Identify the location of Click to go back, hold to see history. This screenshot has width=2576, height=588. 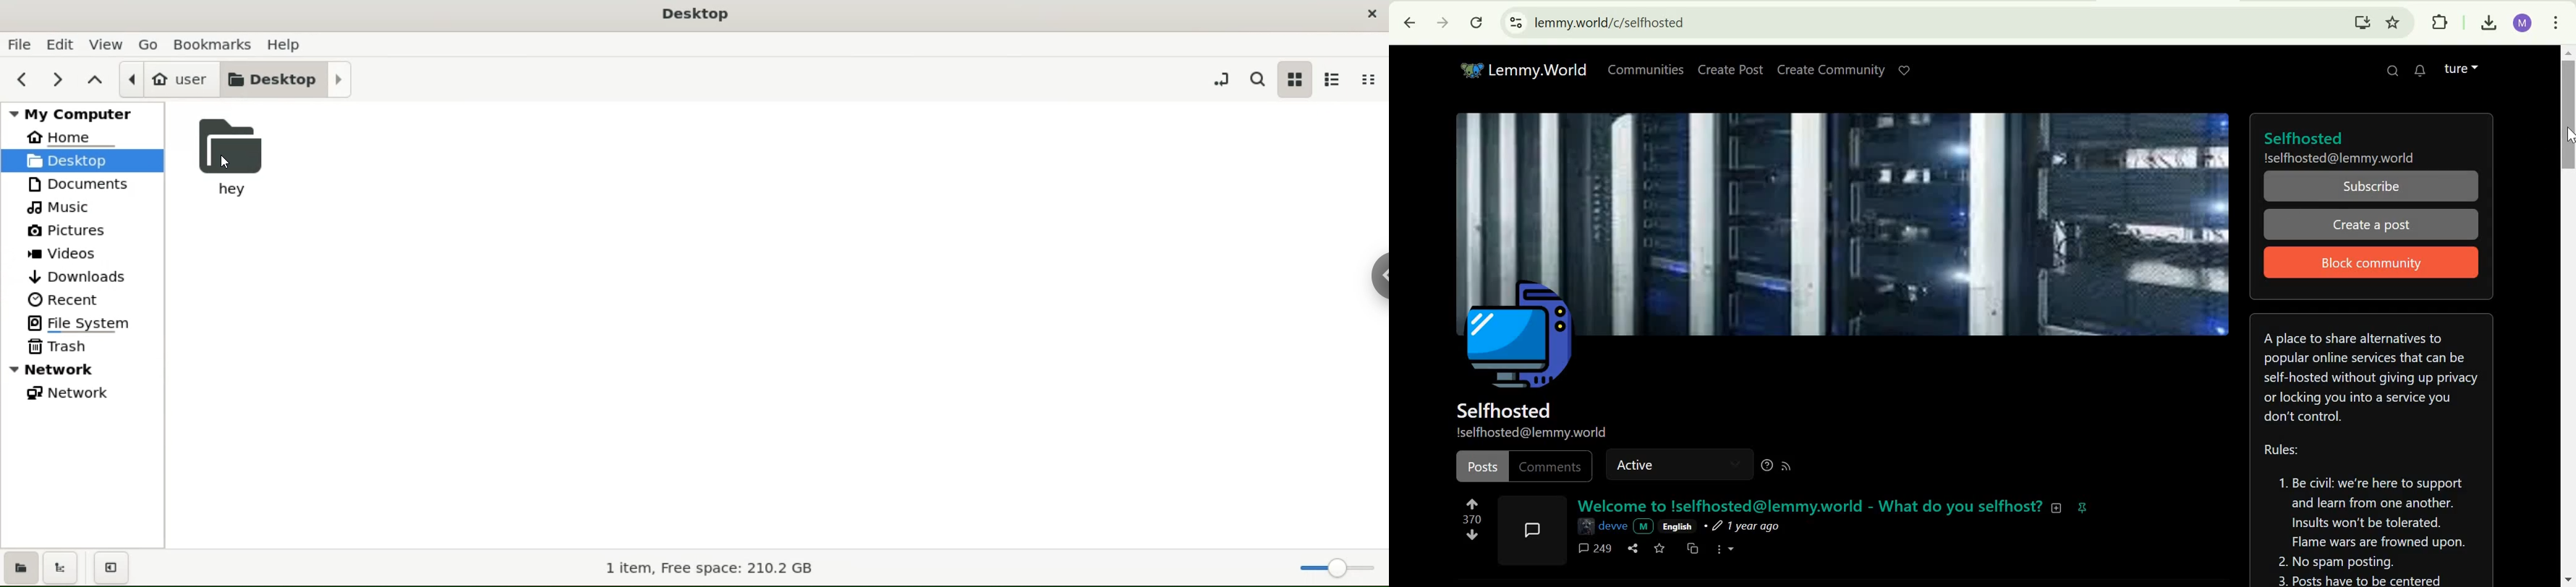
(1410, 22).